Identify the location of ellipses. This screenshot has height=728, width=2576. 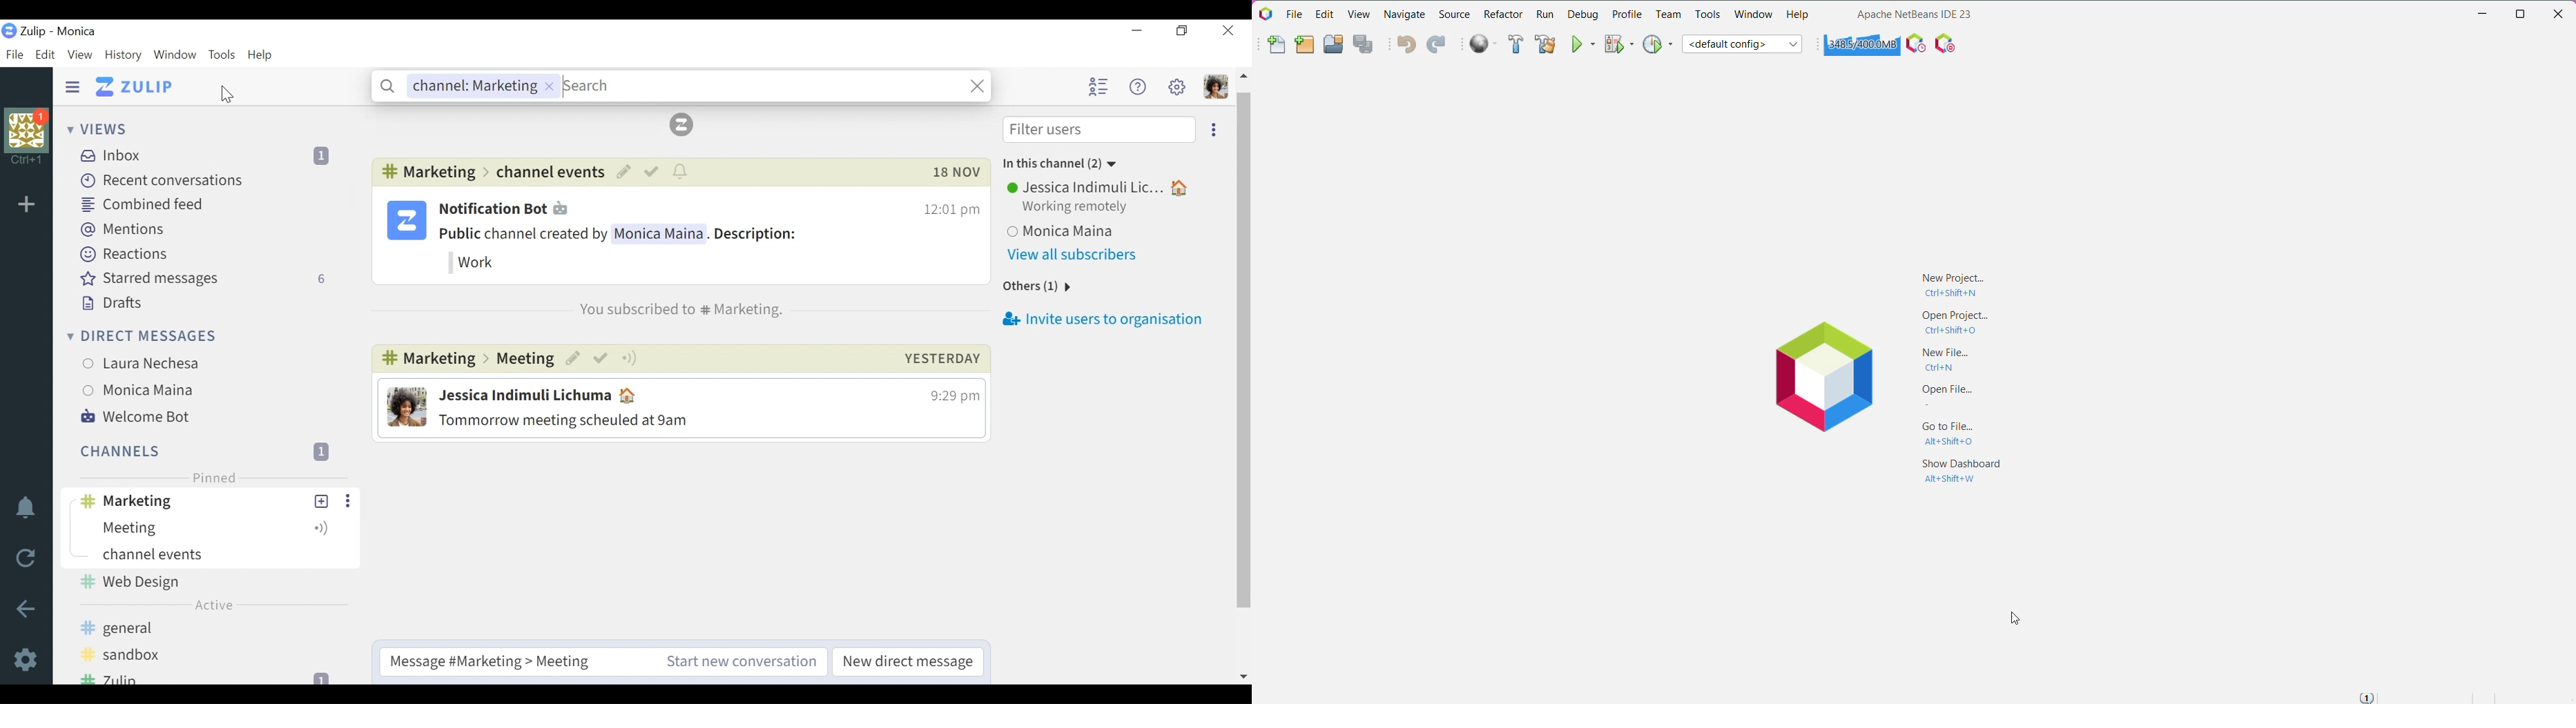
(346, 501).